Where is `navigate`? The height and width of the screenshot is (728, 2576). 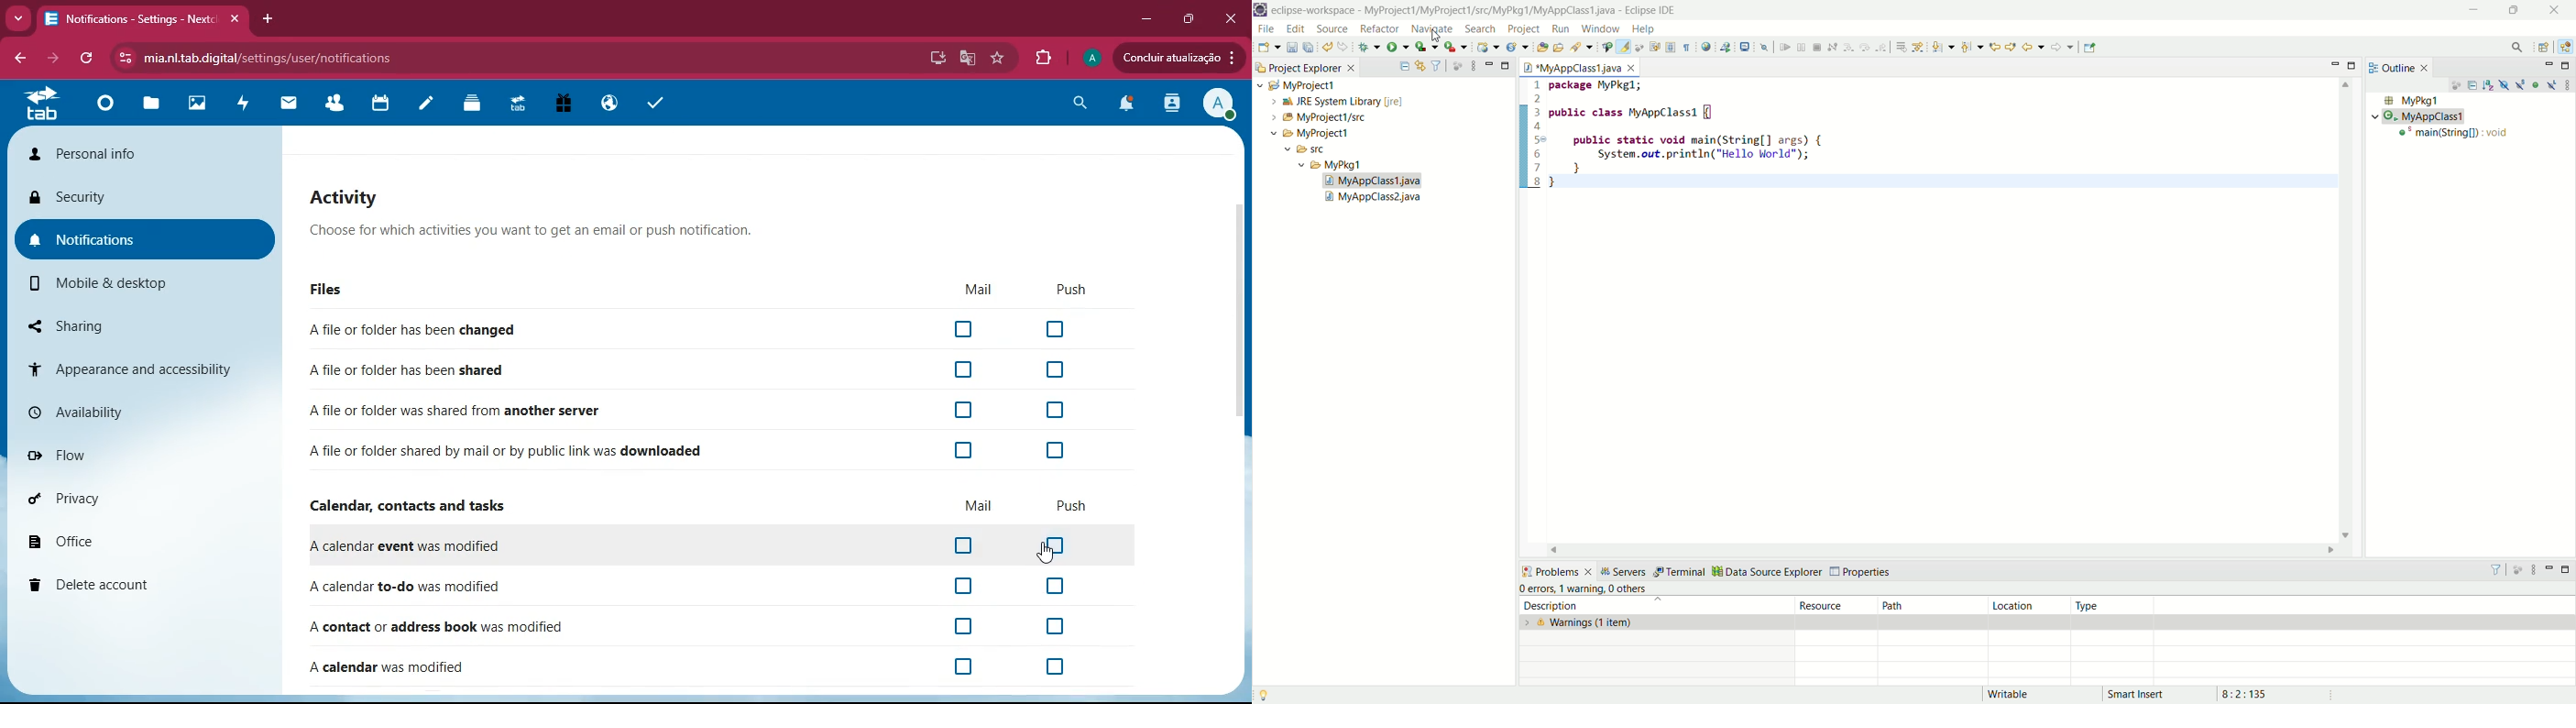 navigate is located at coordinates (1432, 27).